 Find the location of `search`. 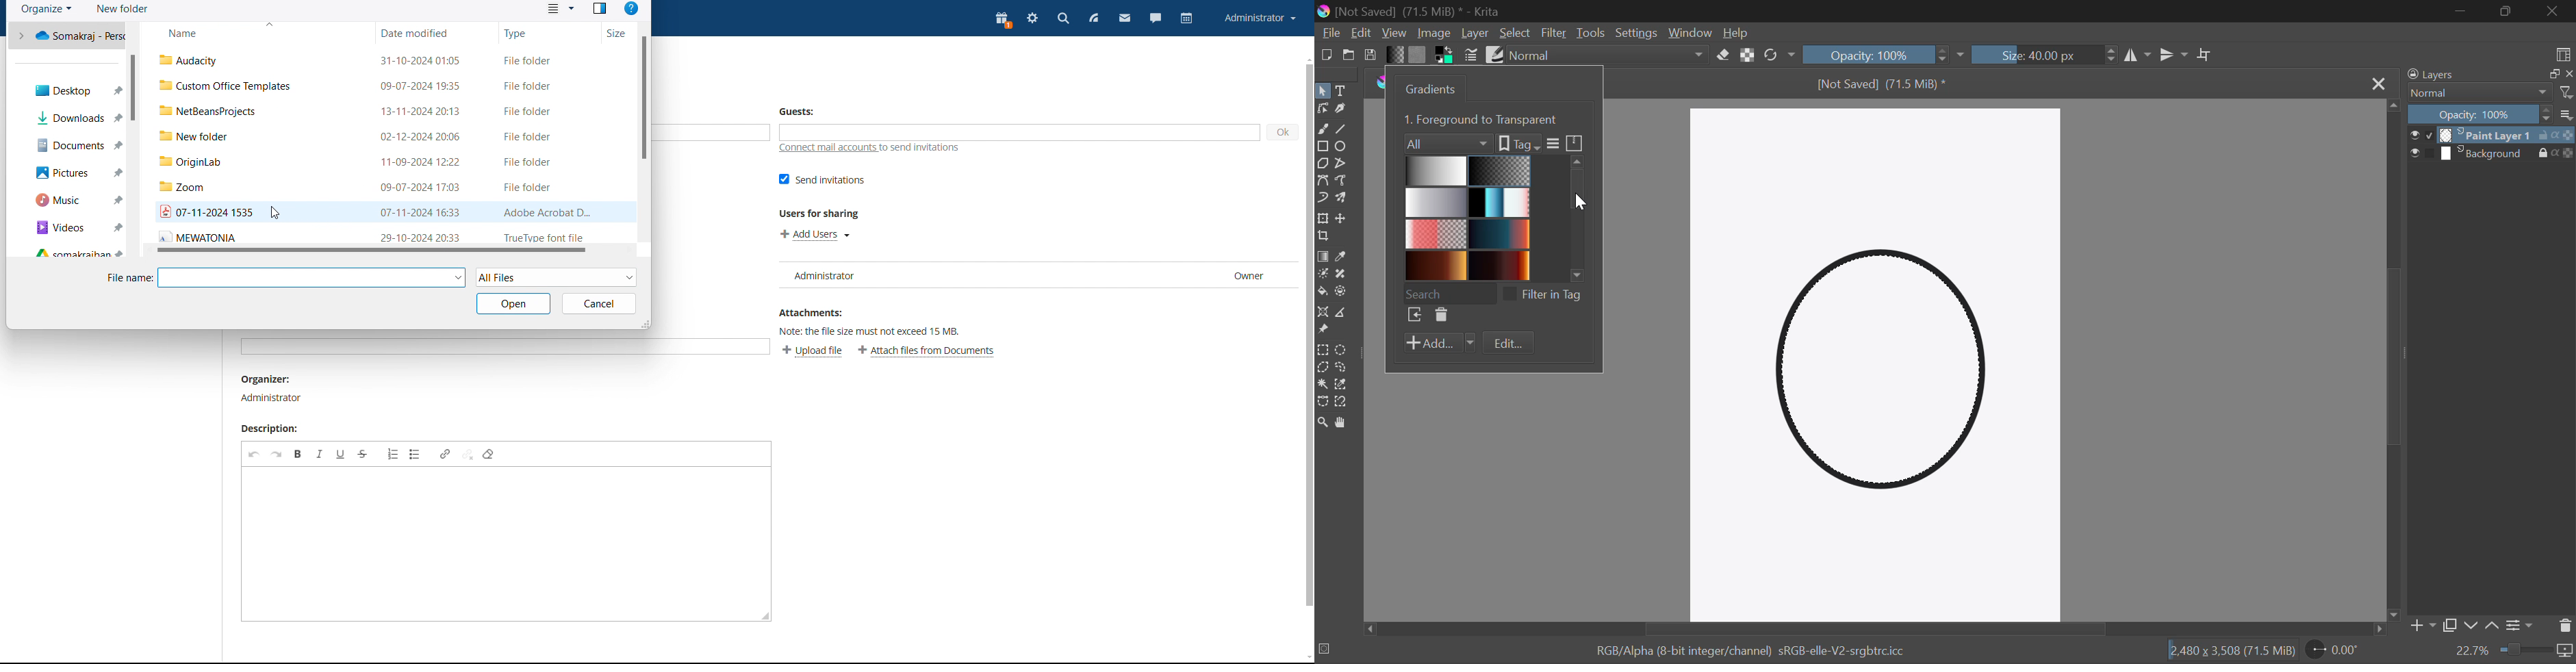

search is located at coordinates (1064, 19).